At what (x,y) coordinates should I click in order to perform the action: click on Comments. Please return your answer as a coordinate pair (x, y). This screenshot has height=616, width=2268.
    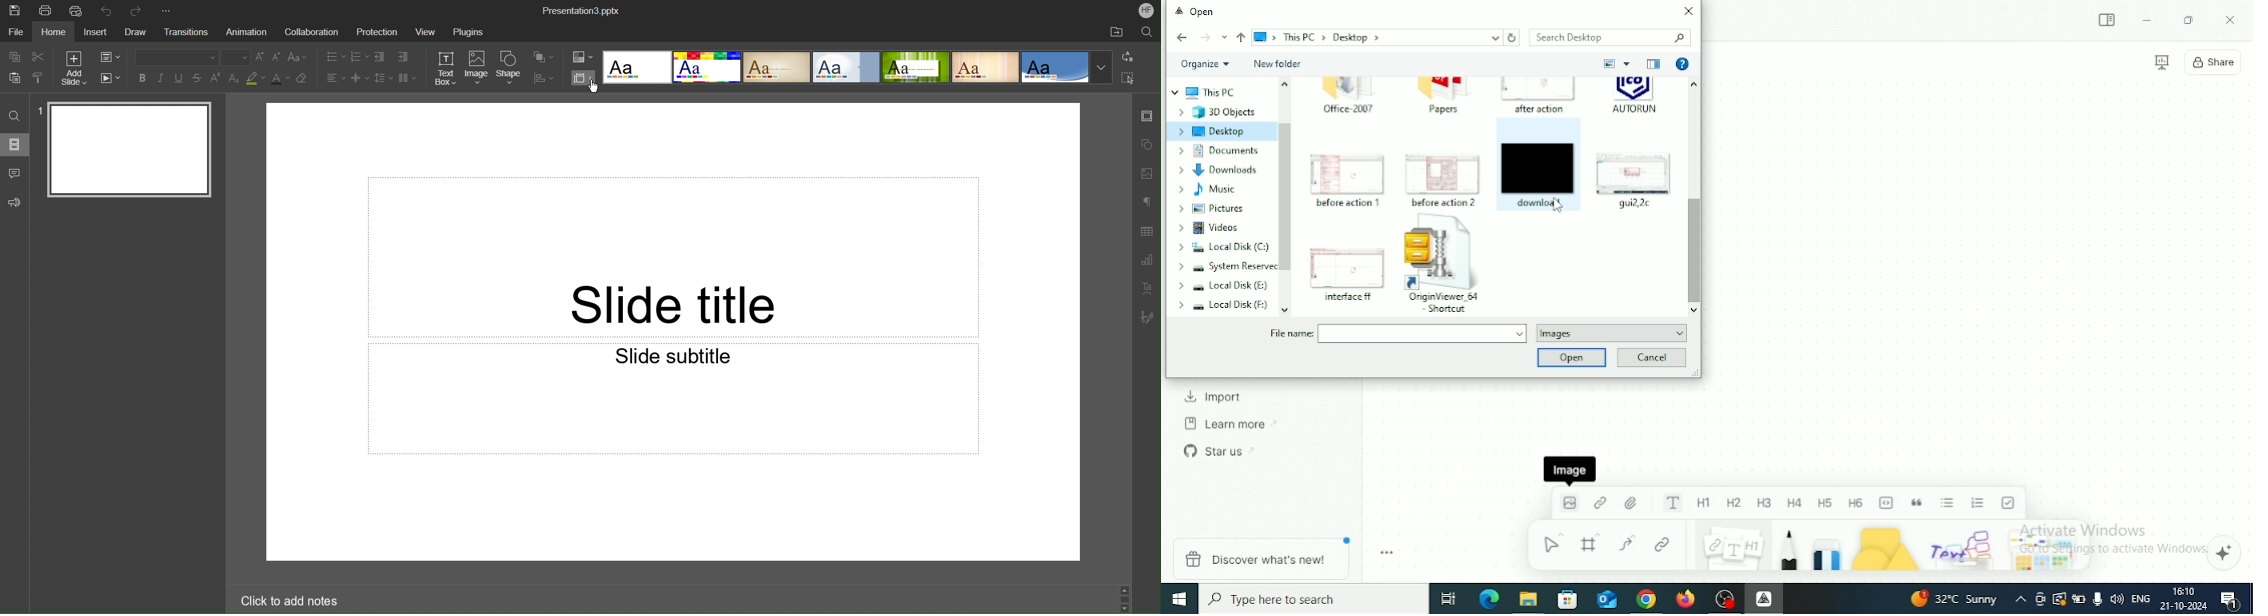
    Looking at the image, I should click on (13, 173).